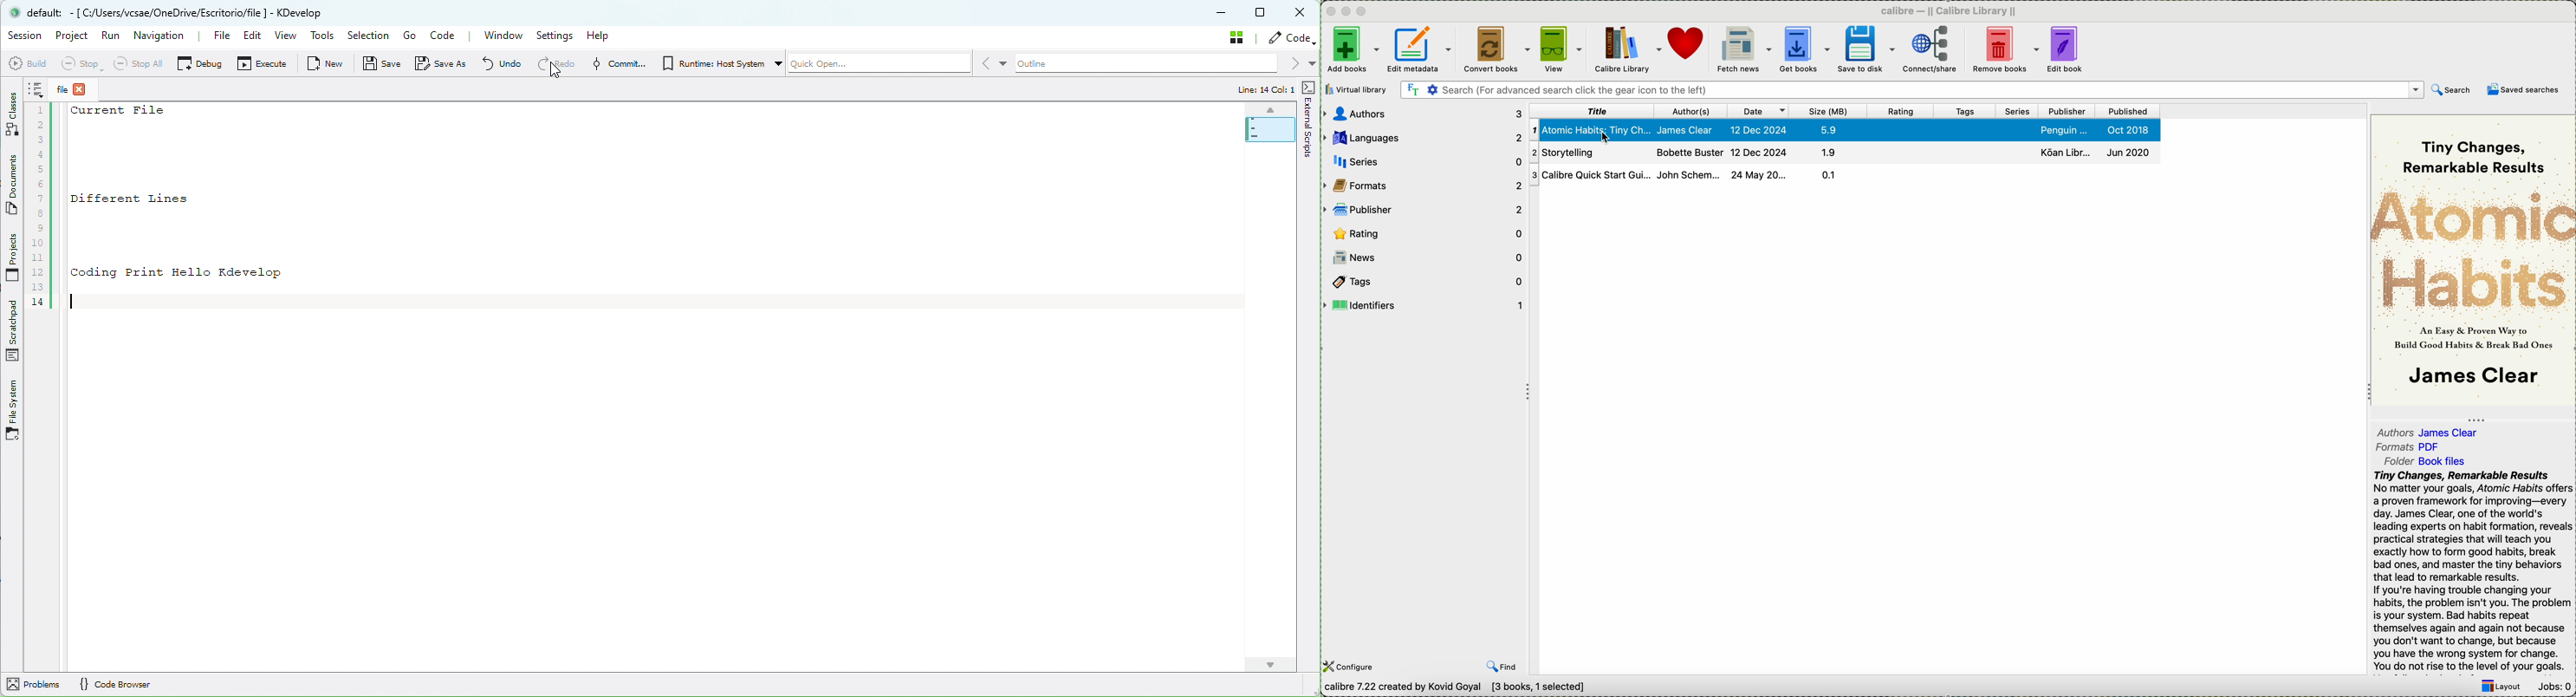 The height and width of the screenshot is (700, 2576). What do you see at coordinates (2553, 688) in the screenshot?
I see `Jobs: 0` at bounding box center [2553, 688].